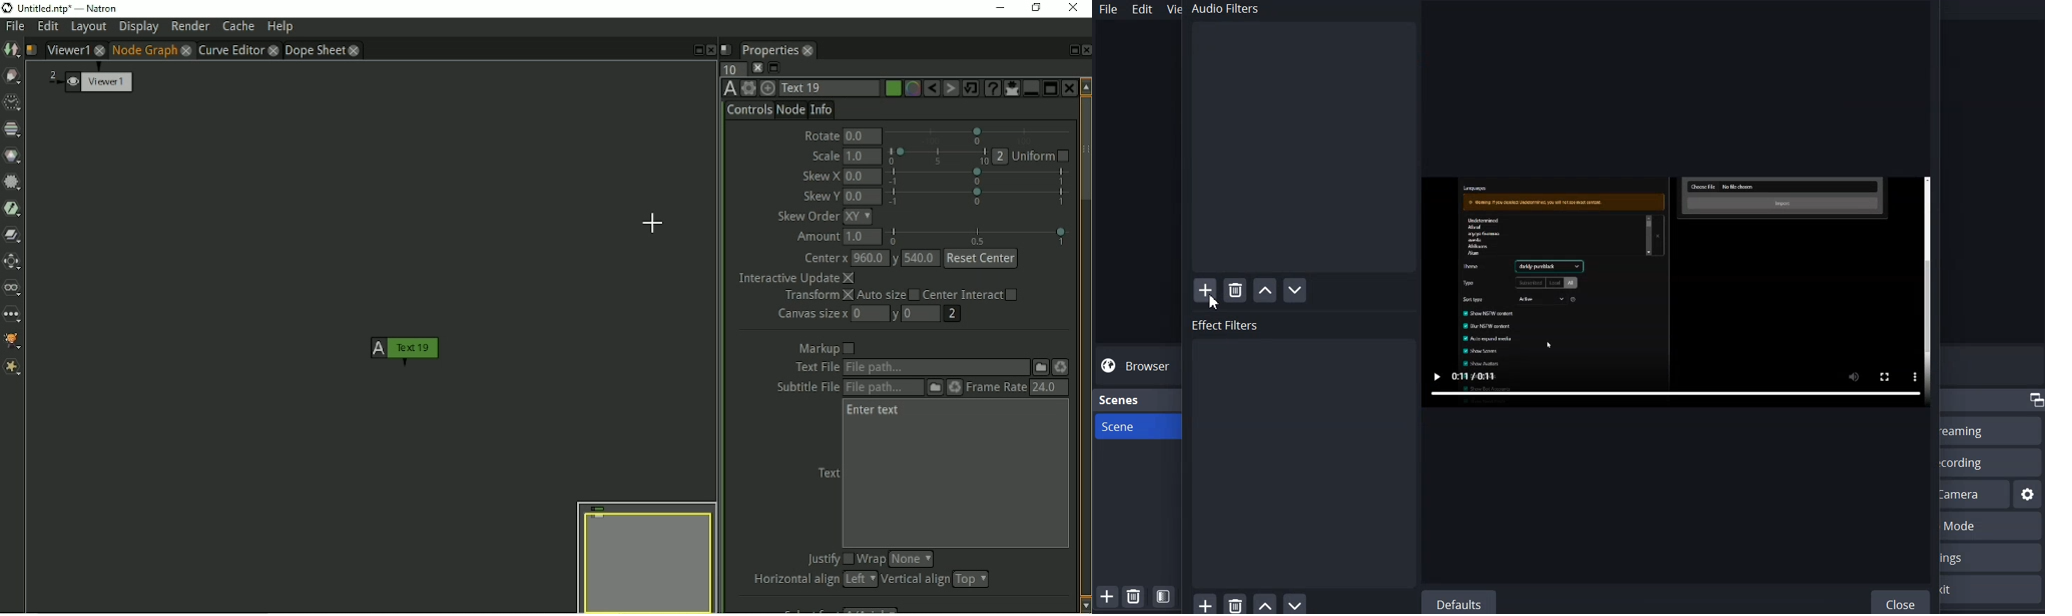 This screenshot has height=616, width=2072. What do you see at coordinates (1902, 601) in the screenshot?
I see `Close` at bounding box center [1902, 601].